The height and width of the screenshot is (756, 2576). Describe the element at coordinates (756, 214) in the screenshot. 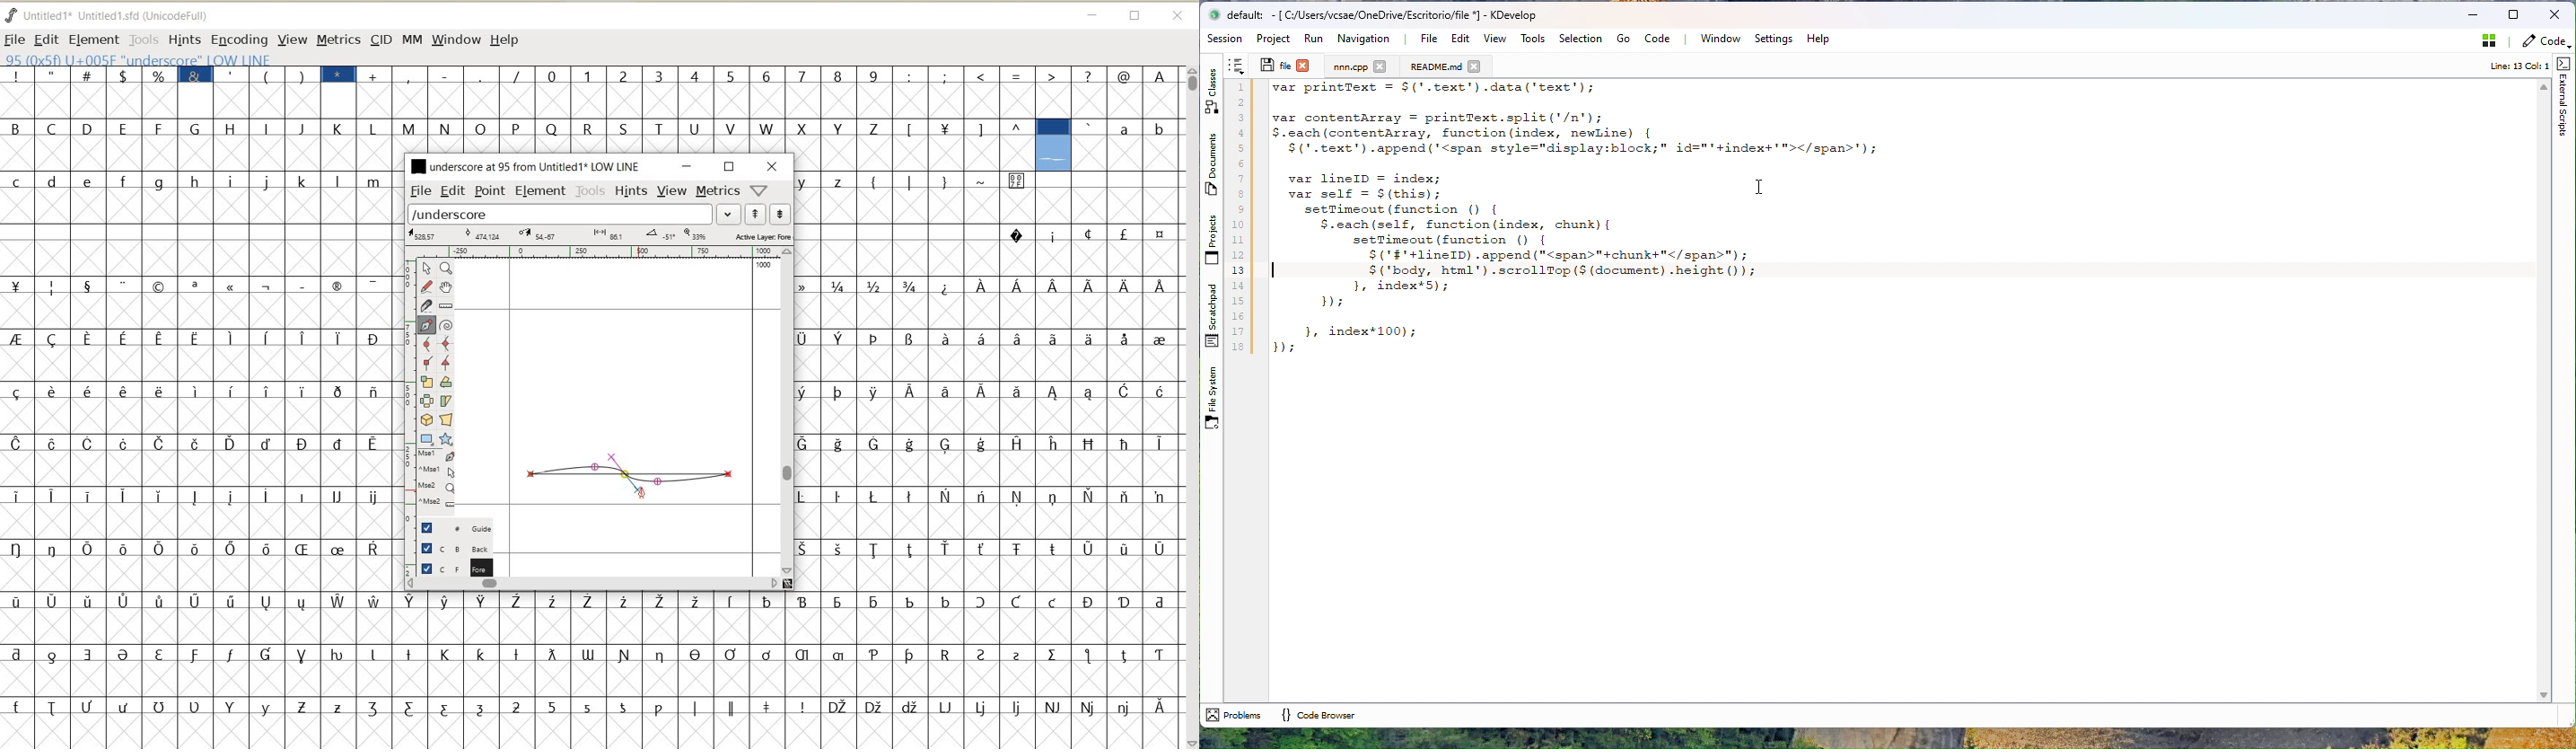

I see `show previous word list` at that location.